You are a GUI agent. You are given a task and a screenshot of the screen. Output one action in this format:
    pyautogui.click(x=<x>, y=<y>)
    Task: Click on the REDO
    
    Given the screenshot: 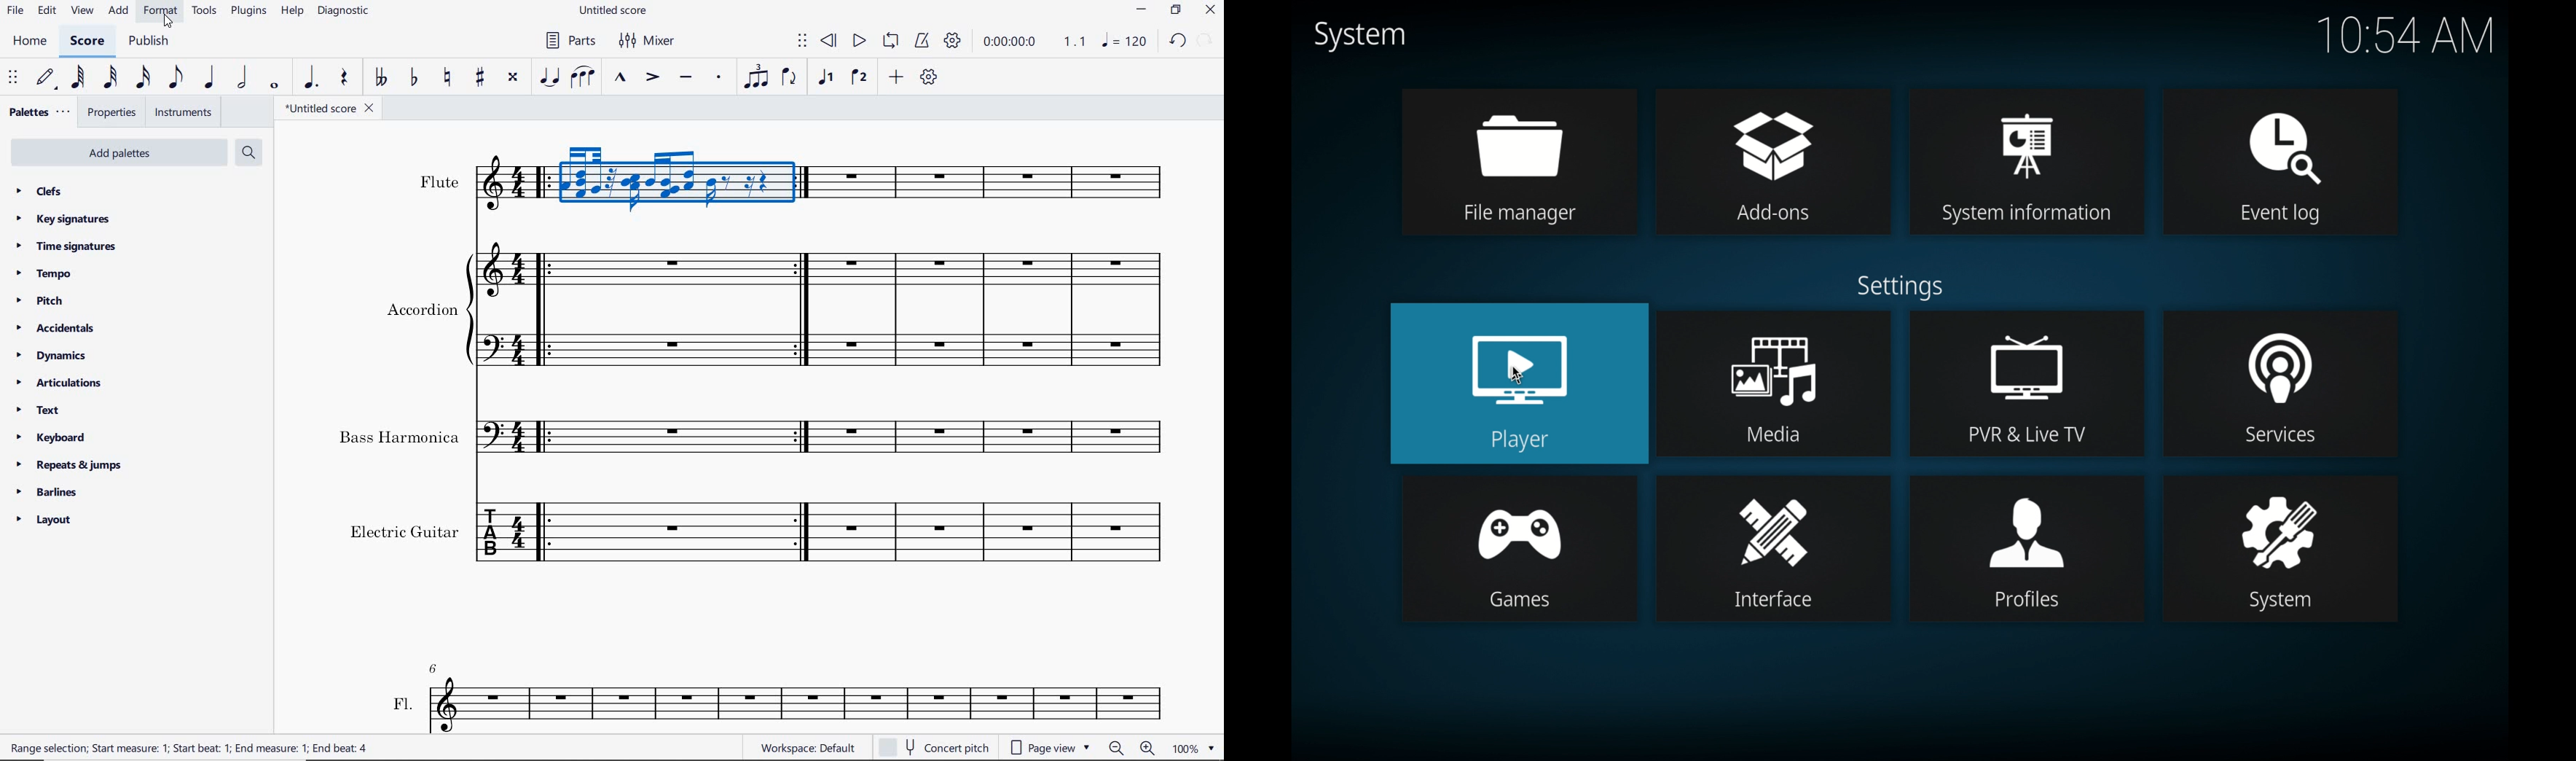 What is the action you would take?
    pyautogui.click(x=1206, y=41)
    